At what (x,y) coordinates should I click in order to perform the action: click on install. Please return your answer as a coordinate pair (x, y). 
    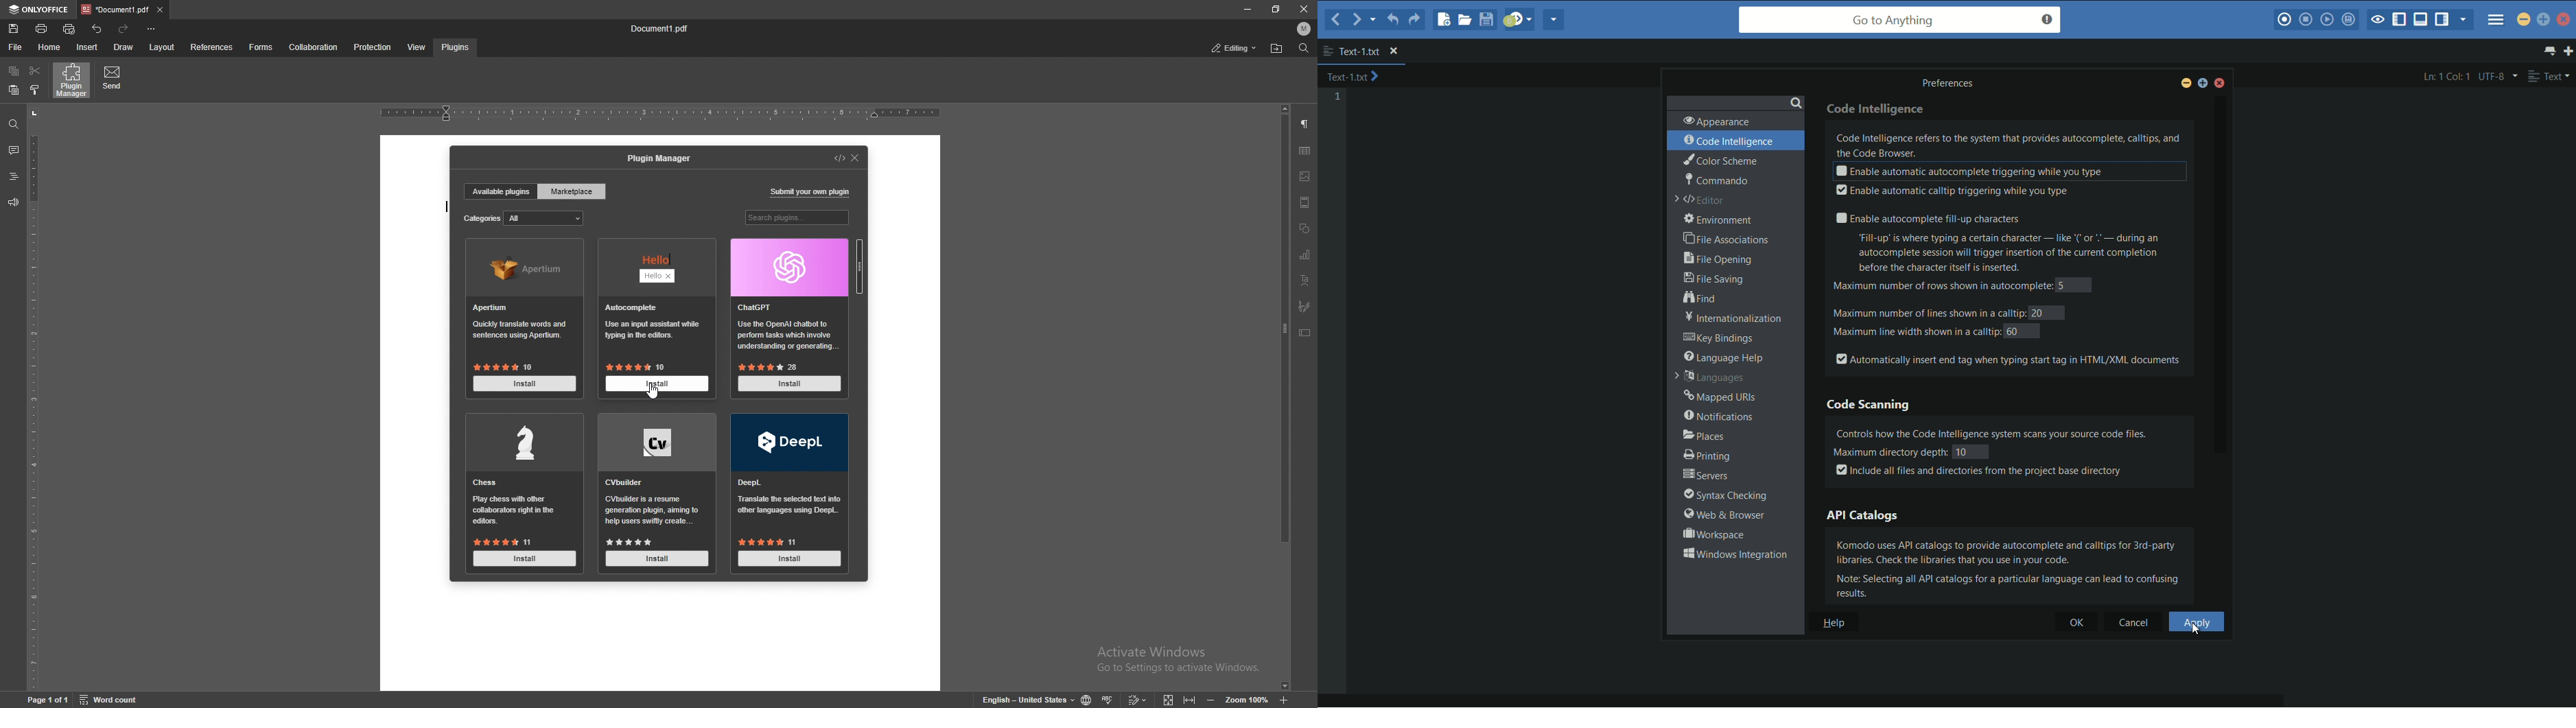
    Looking at the image, I should click on (658, 558).